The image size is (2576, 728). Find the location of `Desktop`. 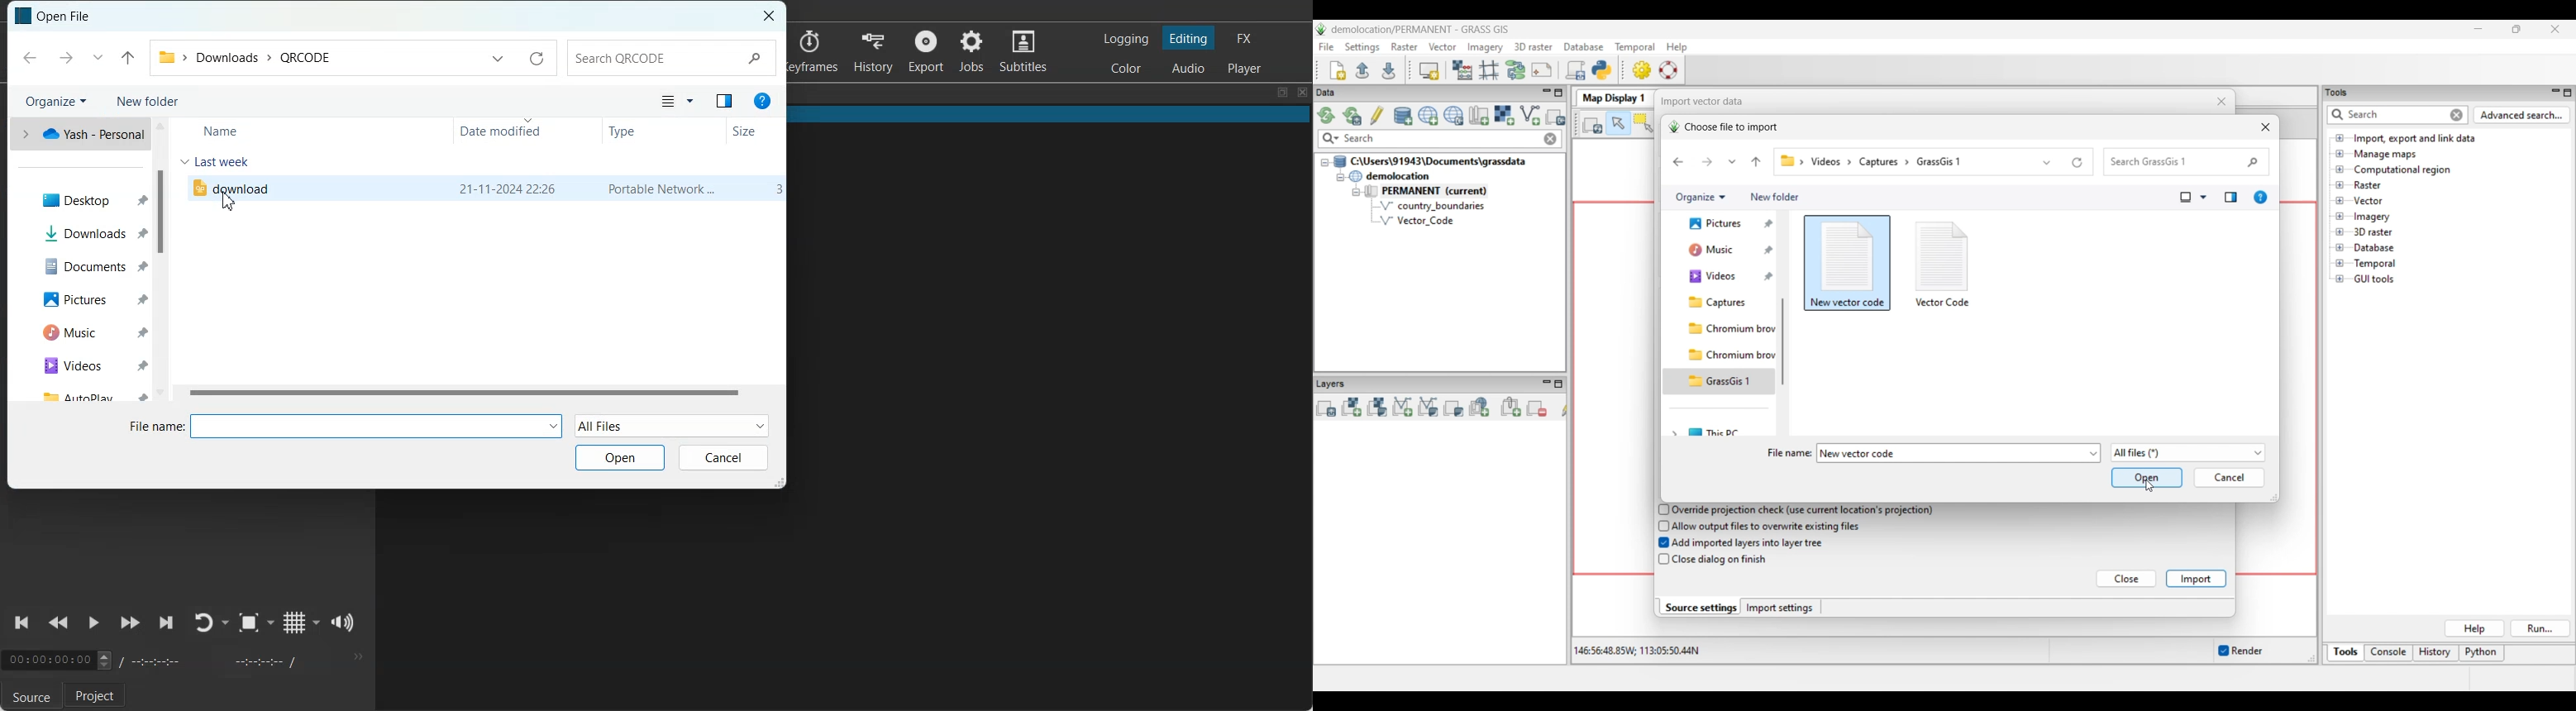

Desktop is located at coordinates (88, 198).